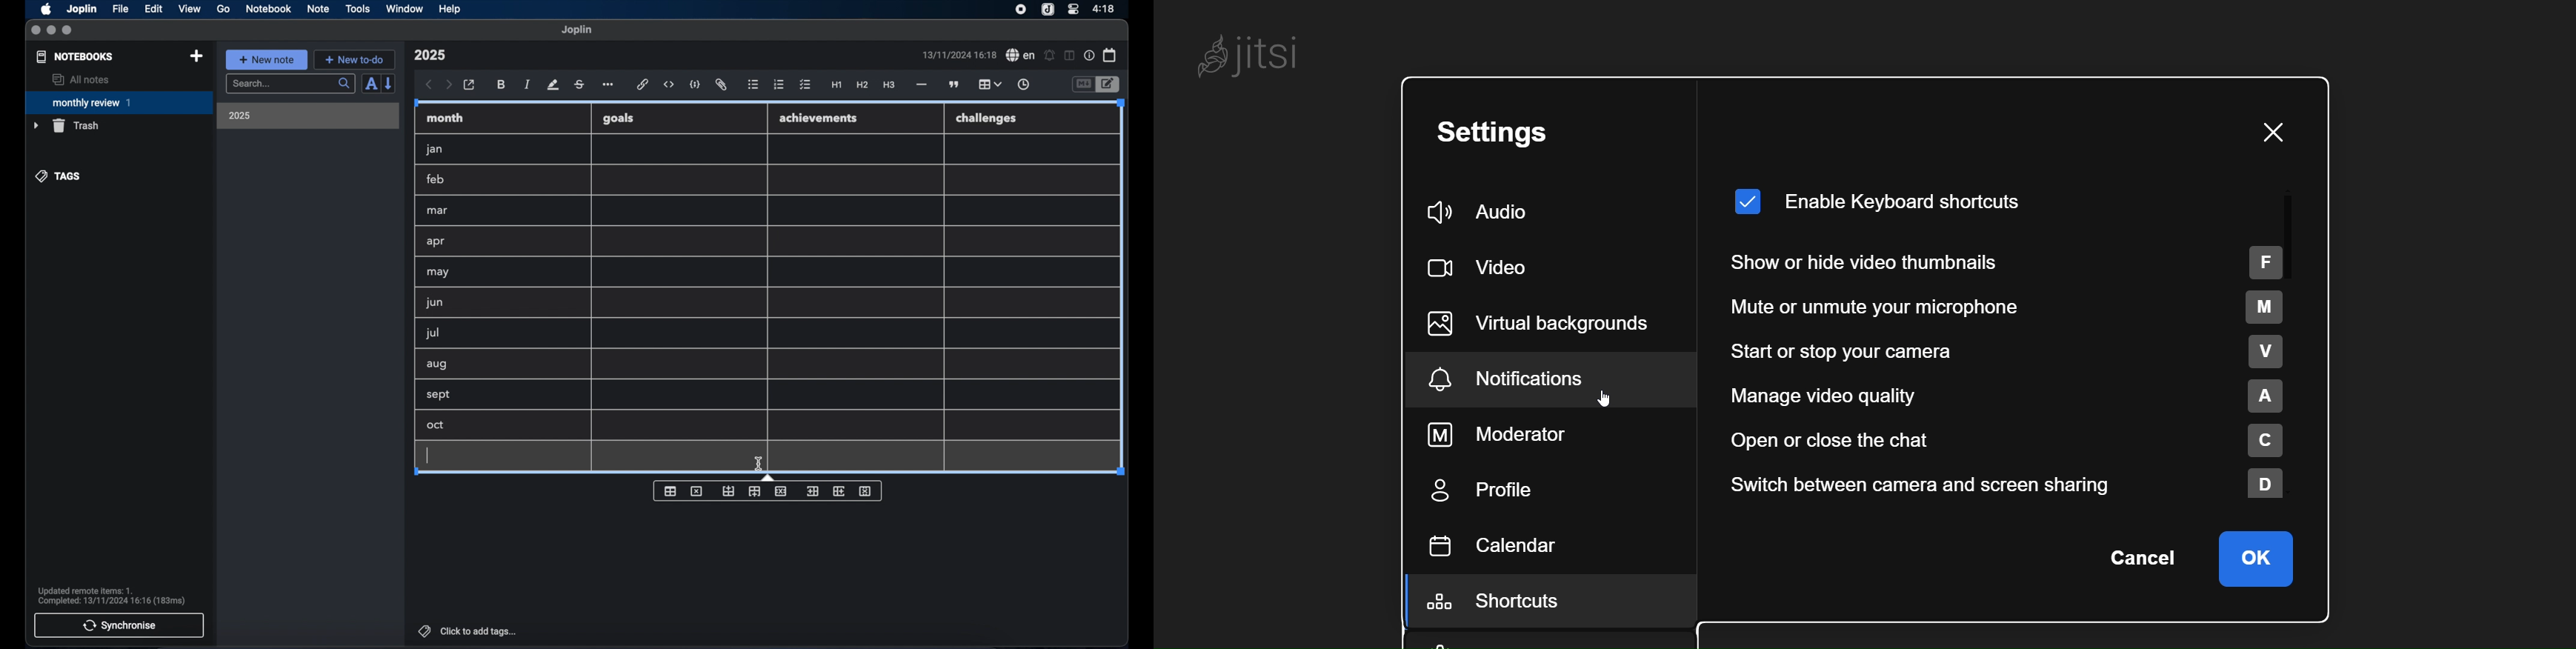 This screenshot has width=2576, height=672. Describe the element at coordinates (697, 492) in the screenshot. I see `delete table` at that location.